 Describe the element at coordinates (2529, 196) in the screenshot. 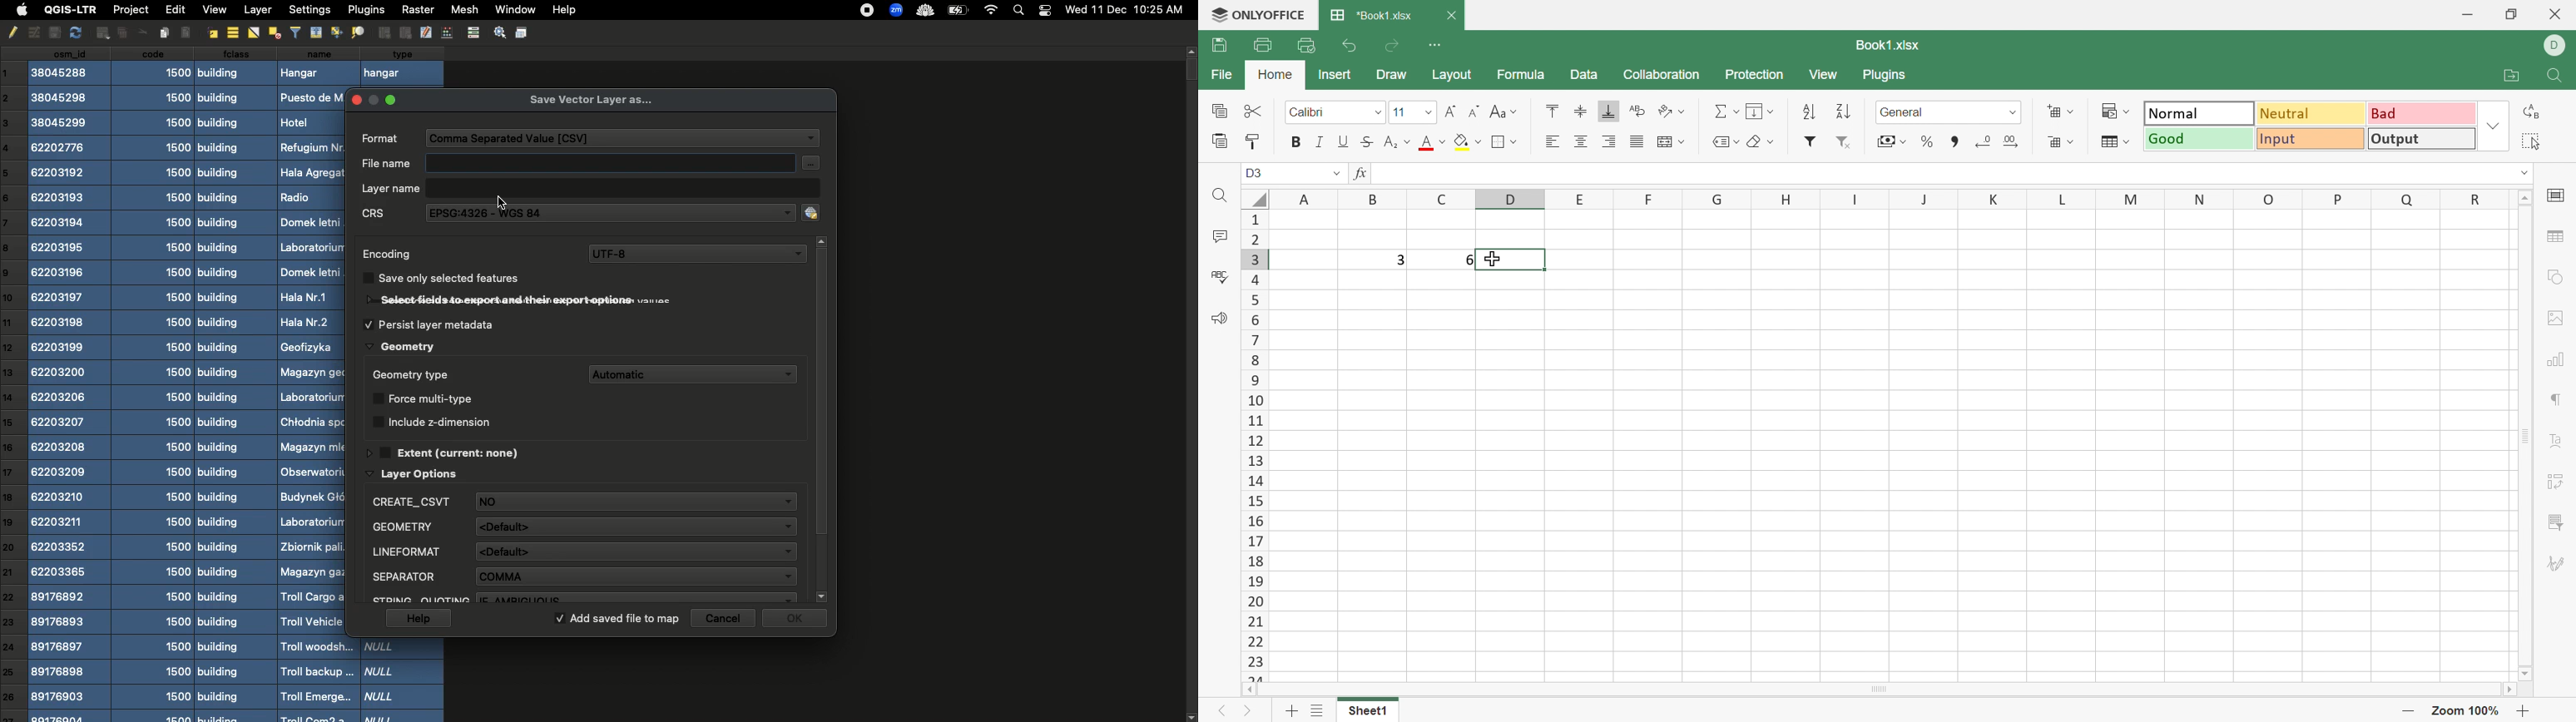

I see `Scroll up` at that location.